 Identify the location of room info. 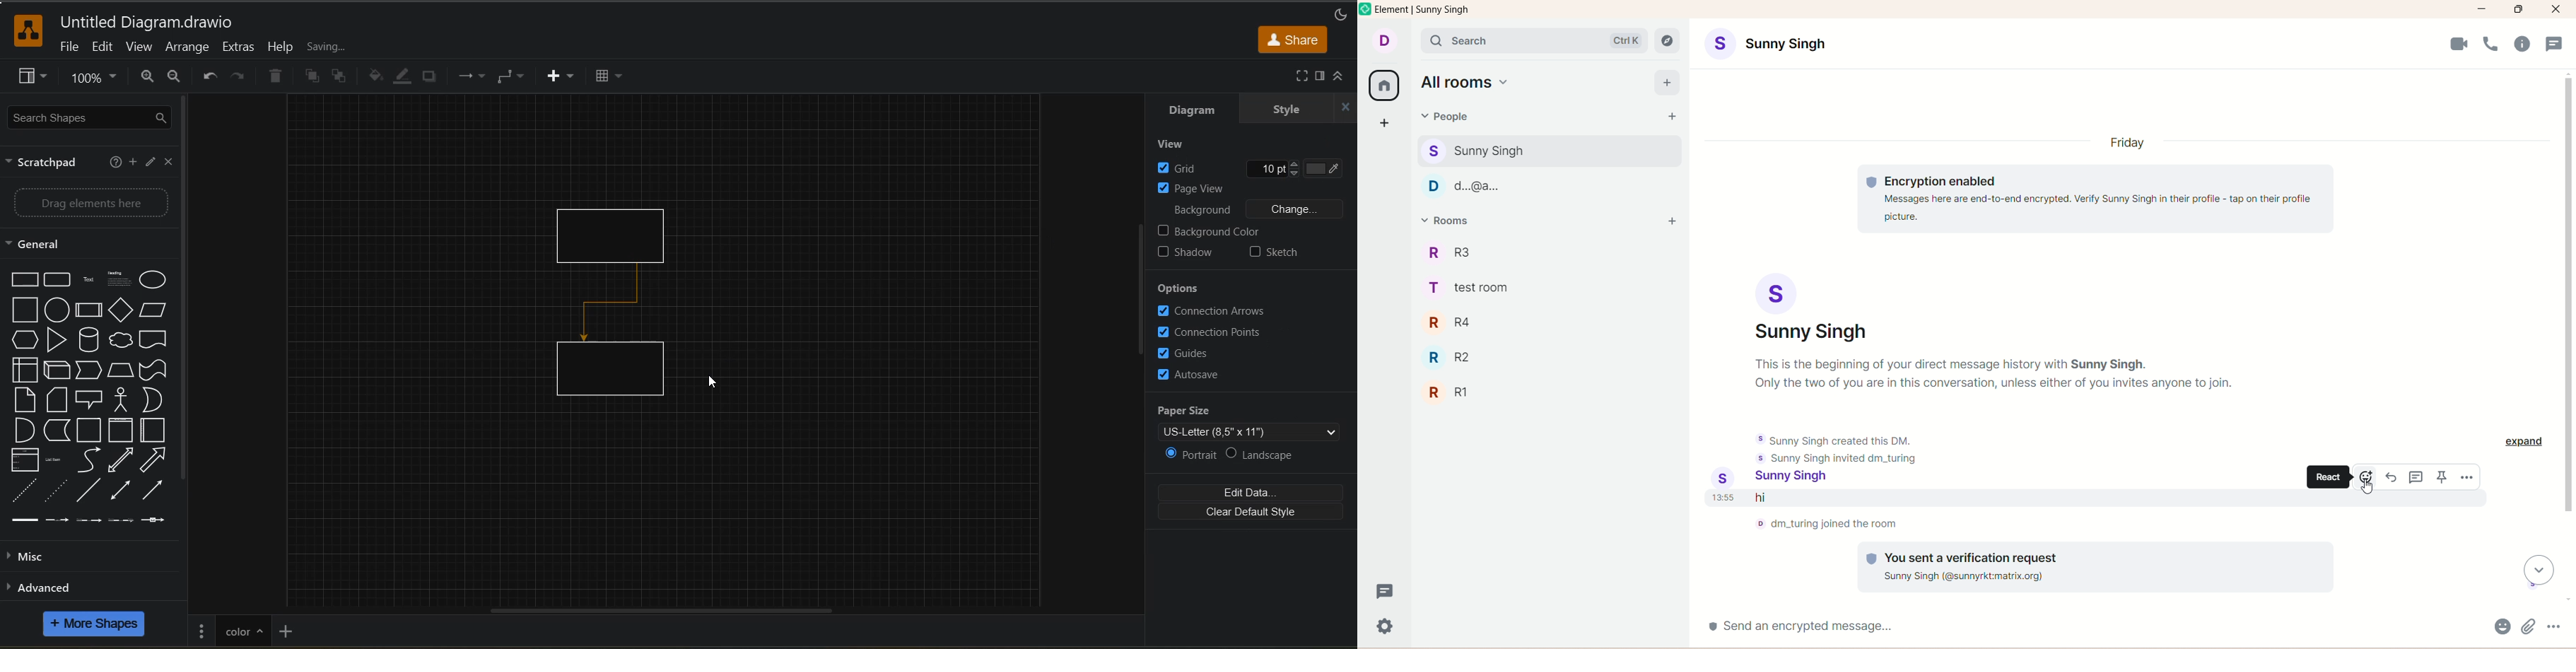
(2522, 44).